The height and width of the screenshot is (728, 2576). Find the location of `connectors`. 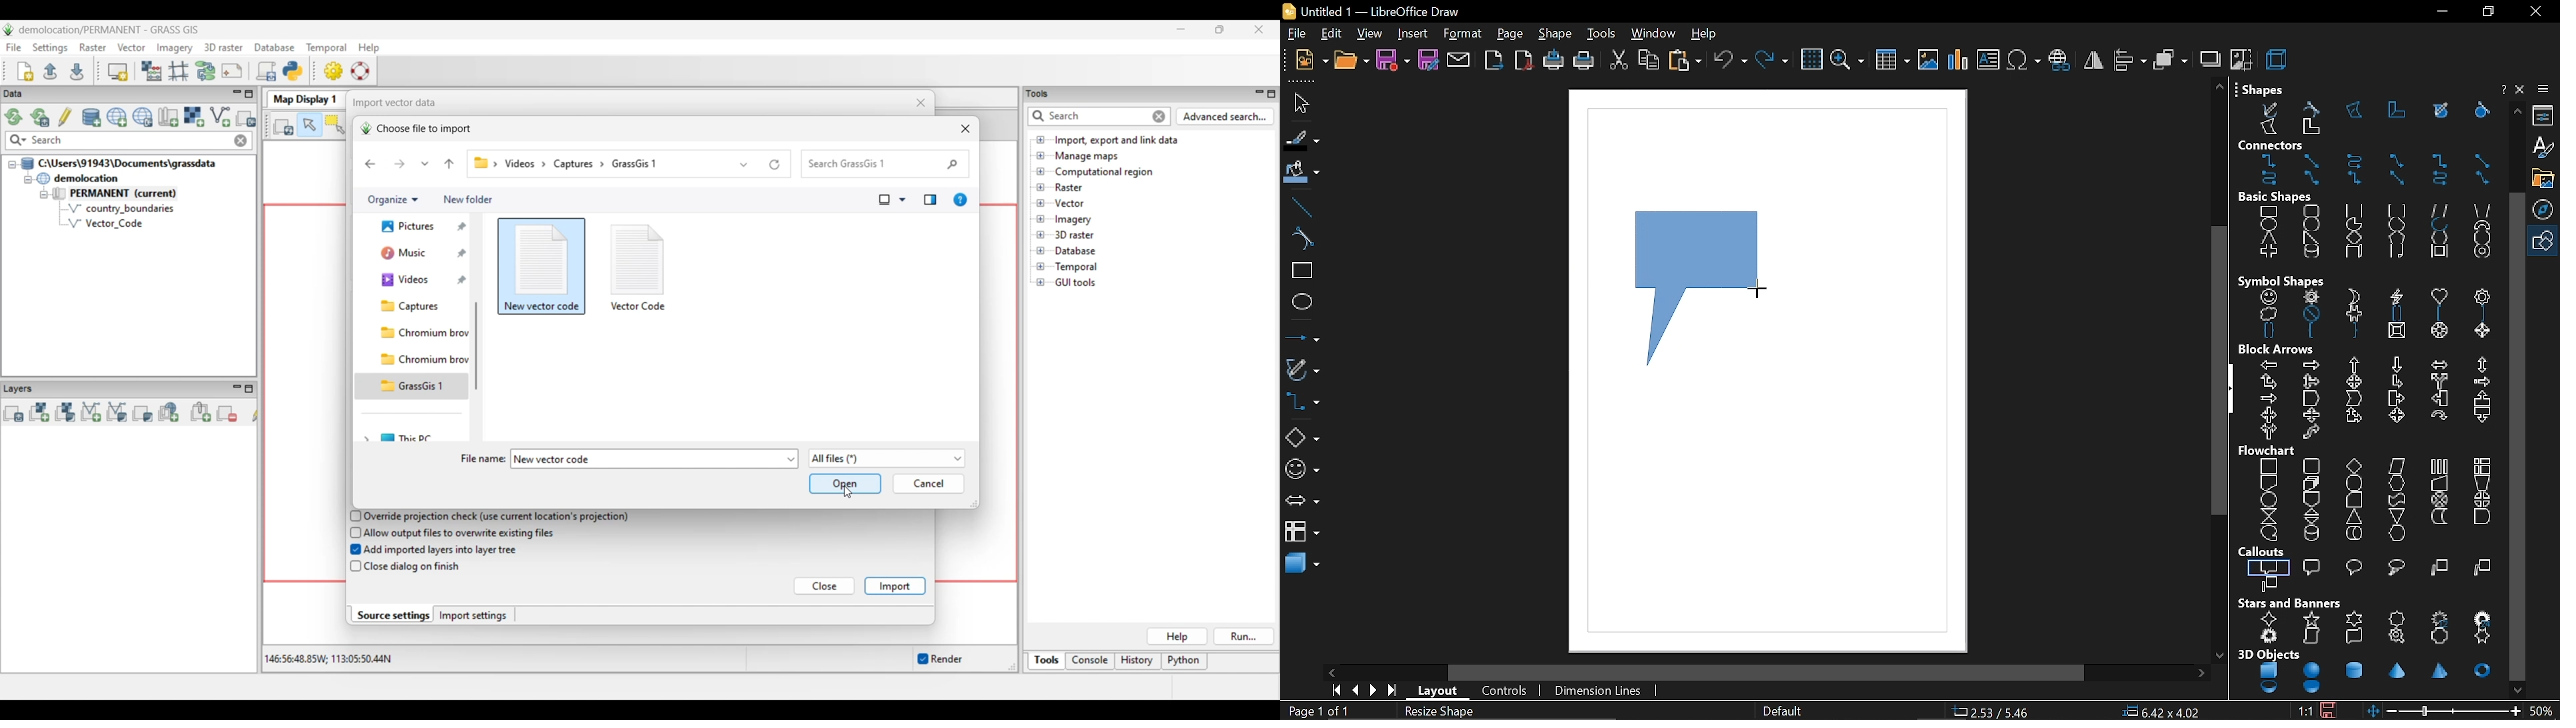

connectors is located at coordinates (2273, 145).